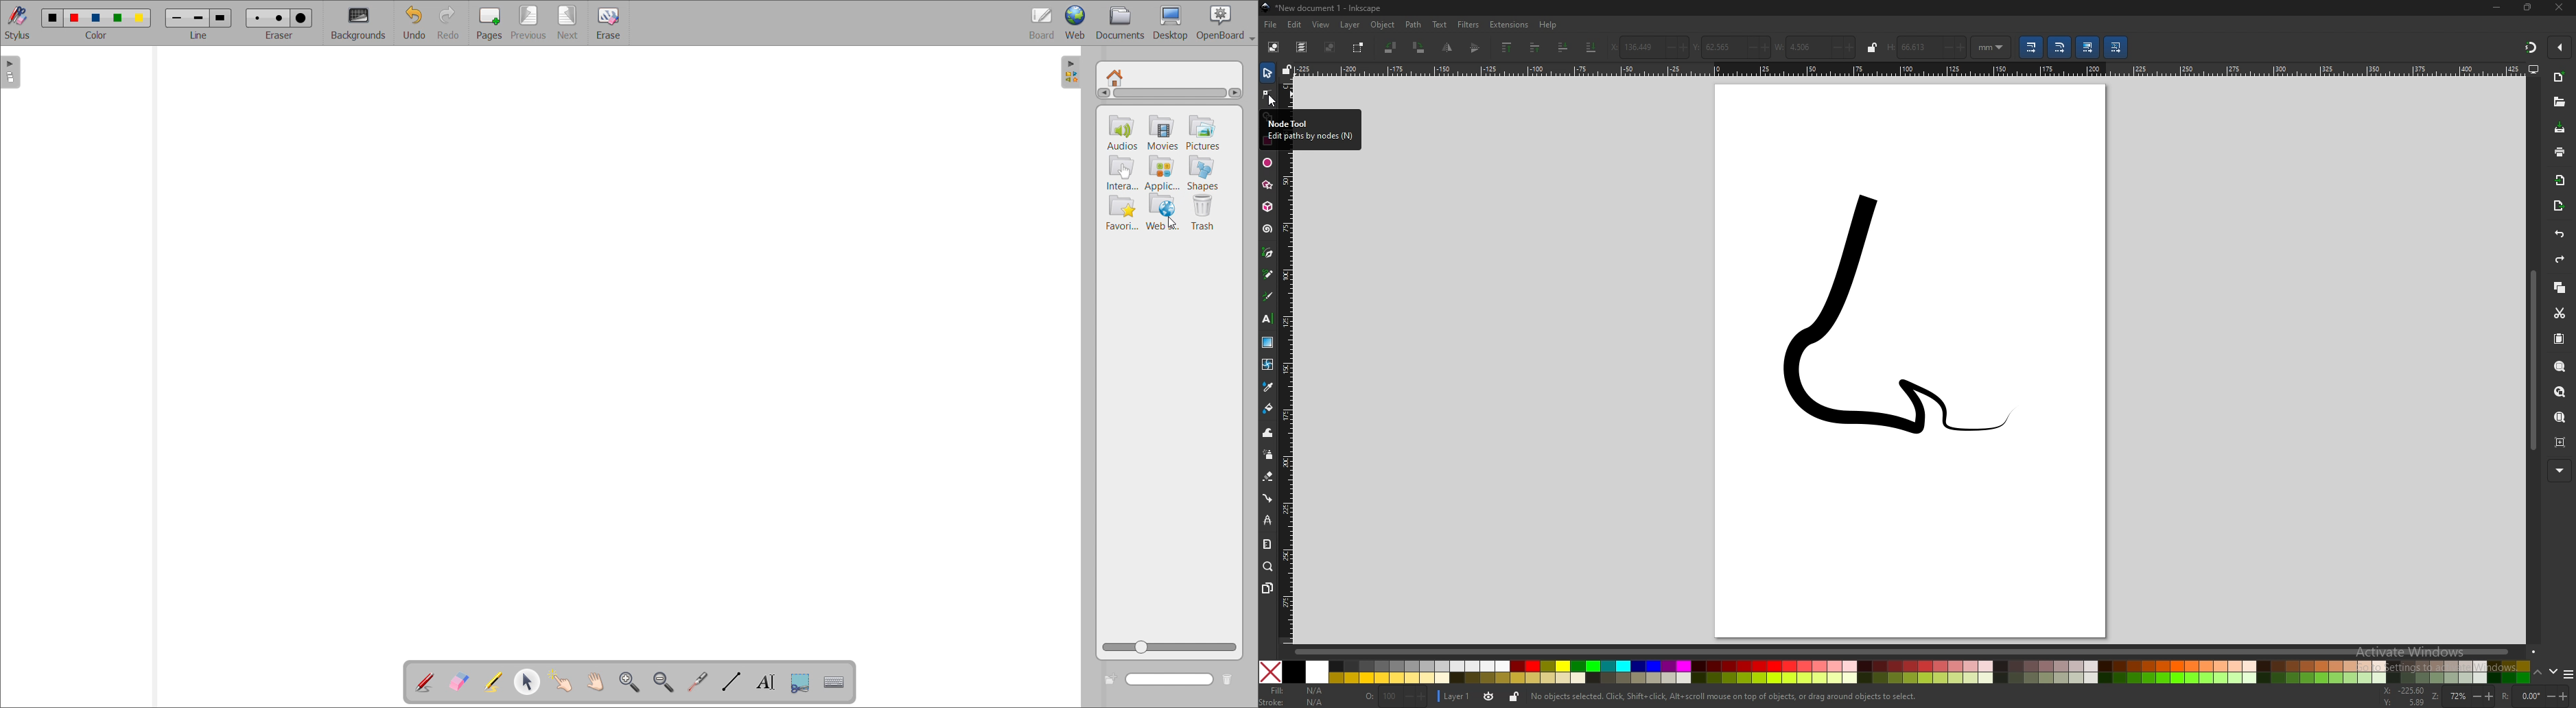 The height and width of the screenshot is (728, 2576). Describe the element at coordinates (1268, 185) in the screenshot. I see `star and polygon` at that location.